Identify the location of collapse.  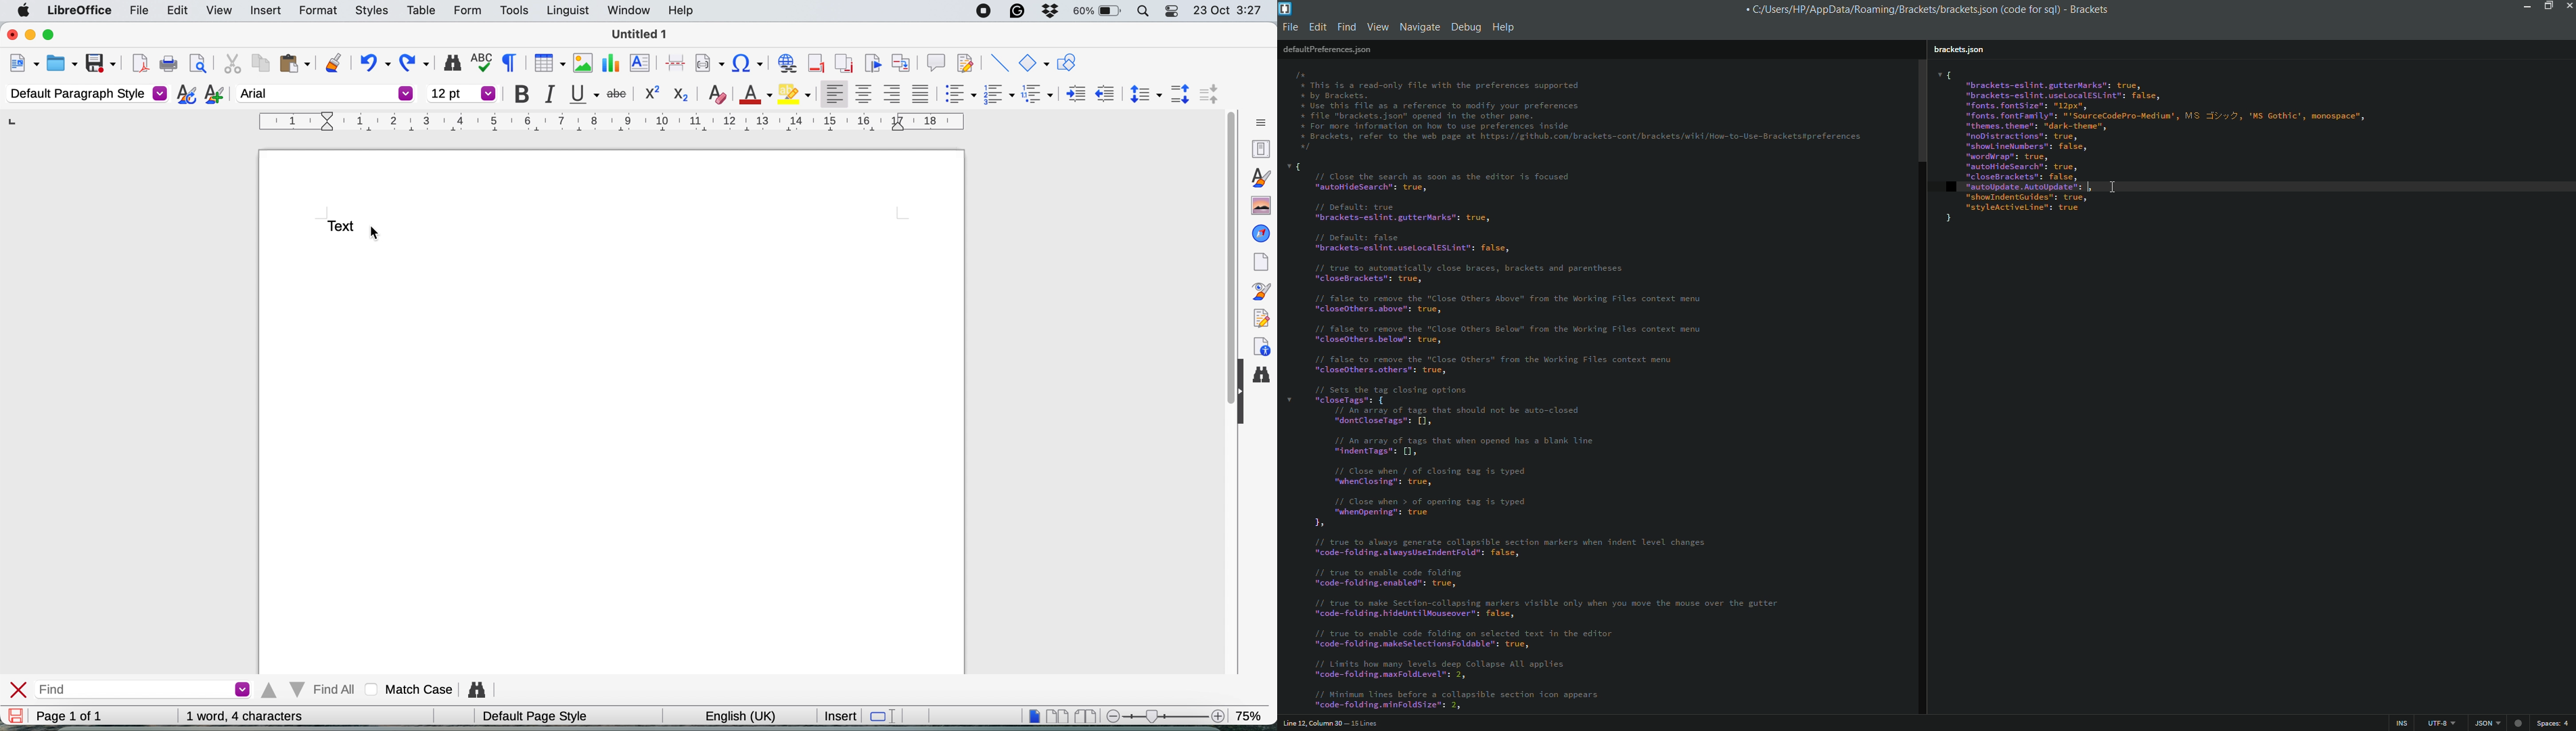
(1241, 397).